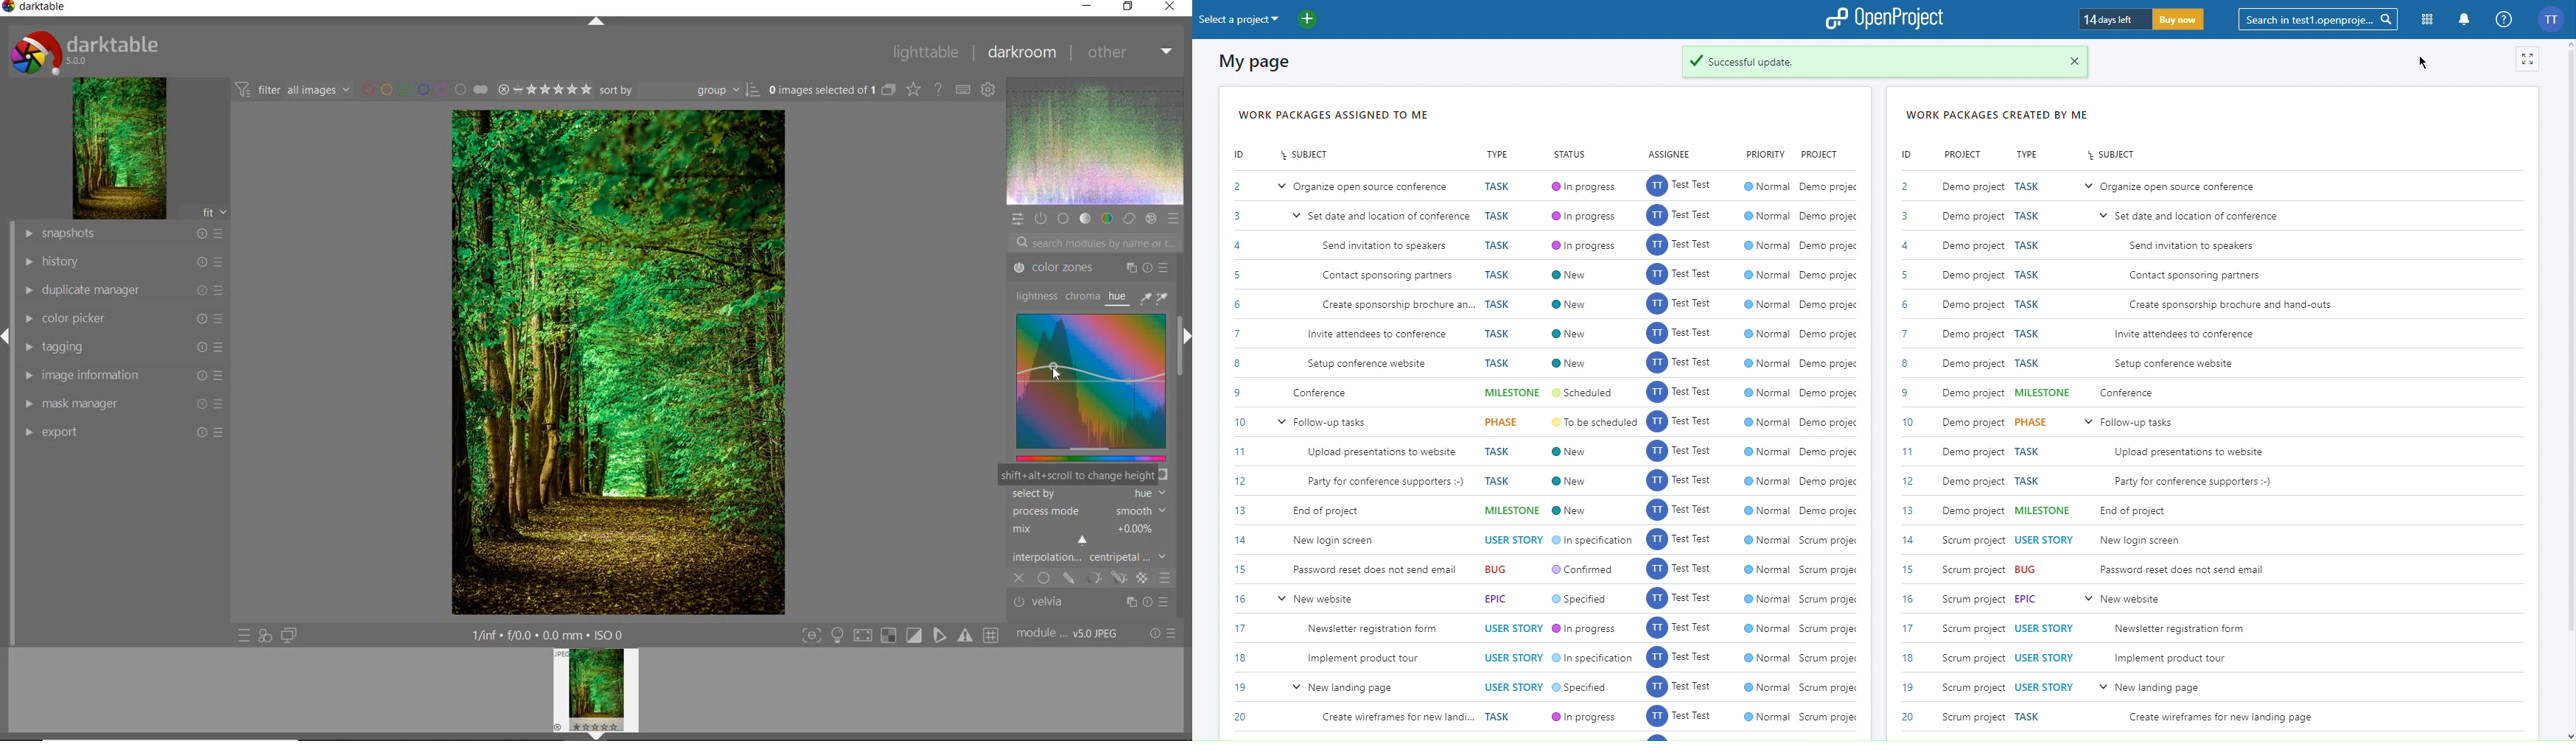  What do you see at coordinates (1164, 634) in the screenshot?
I see `RESET OR PRESET & PREFERENCE` at bounding box center [1164, 634].